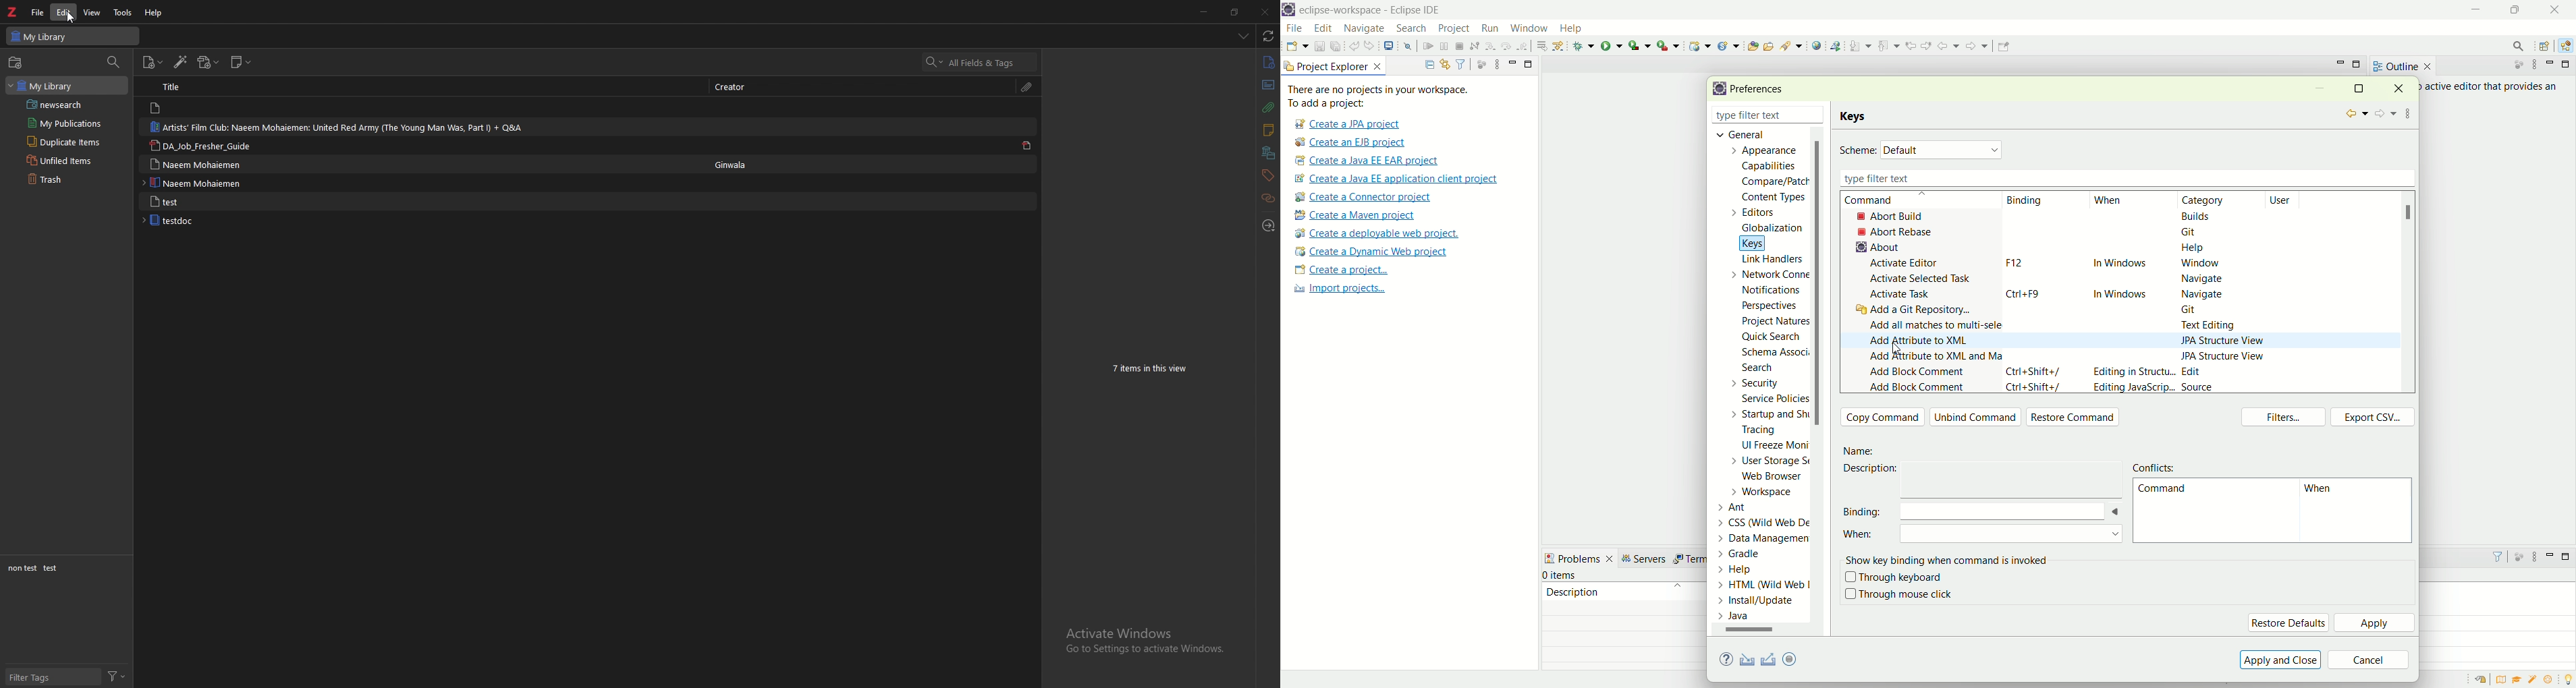 The width and height of the screenshot is (2576, 700). What do you see at coordinates (67, 123) in the screenshot?
I see `my publications` at bounding box center [67, 123].